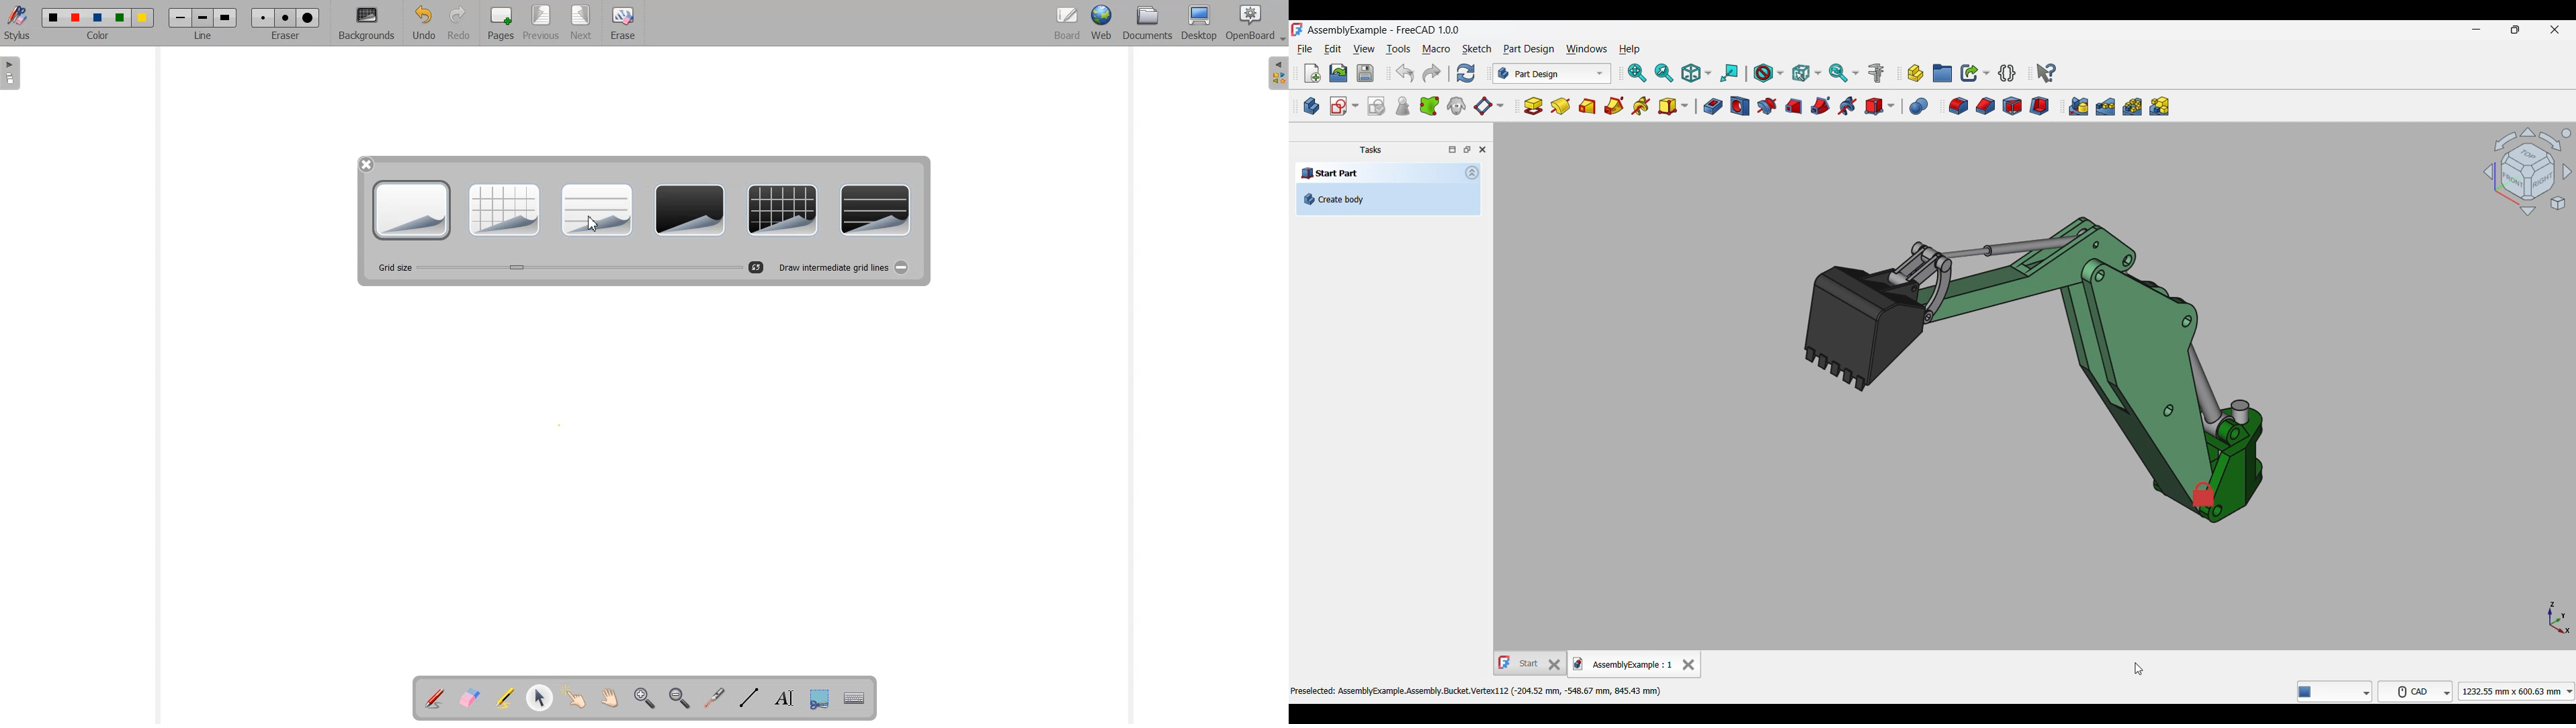 The width and height of the screenshot is (2576, 728). What do you see at coordinates (1452, 149) in the screenshot?
I see `Toggle overlay` at bounding box center [1452, 149].